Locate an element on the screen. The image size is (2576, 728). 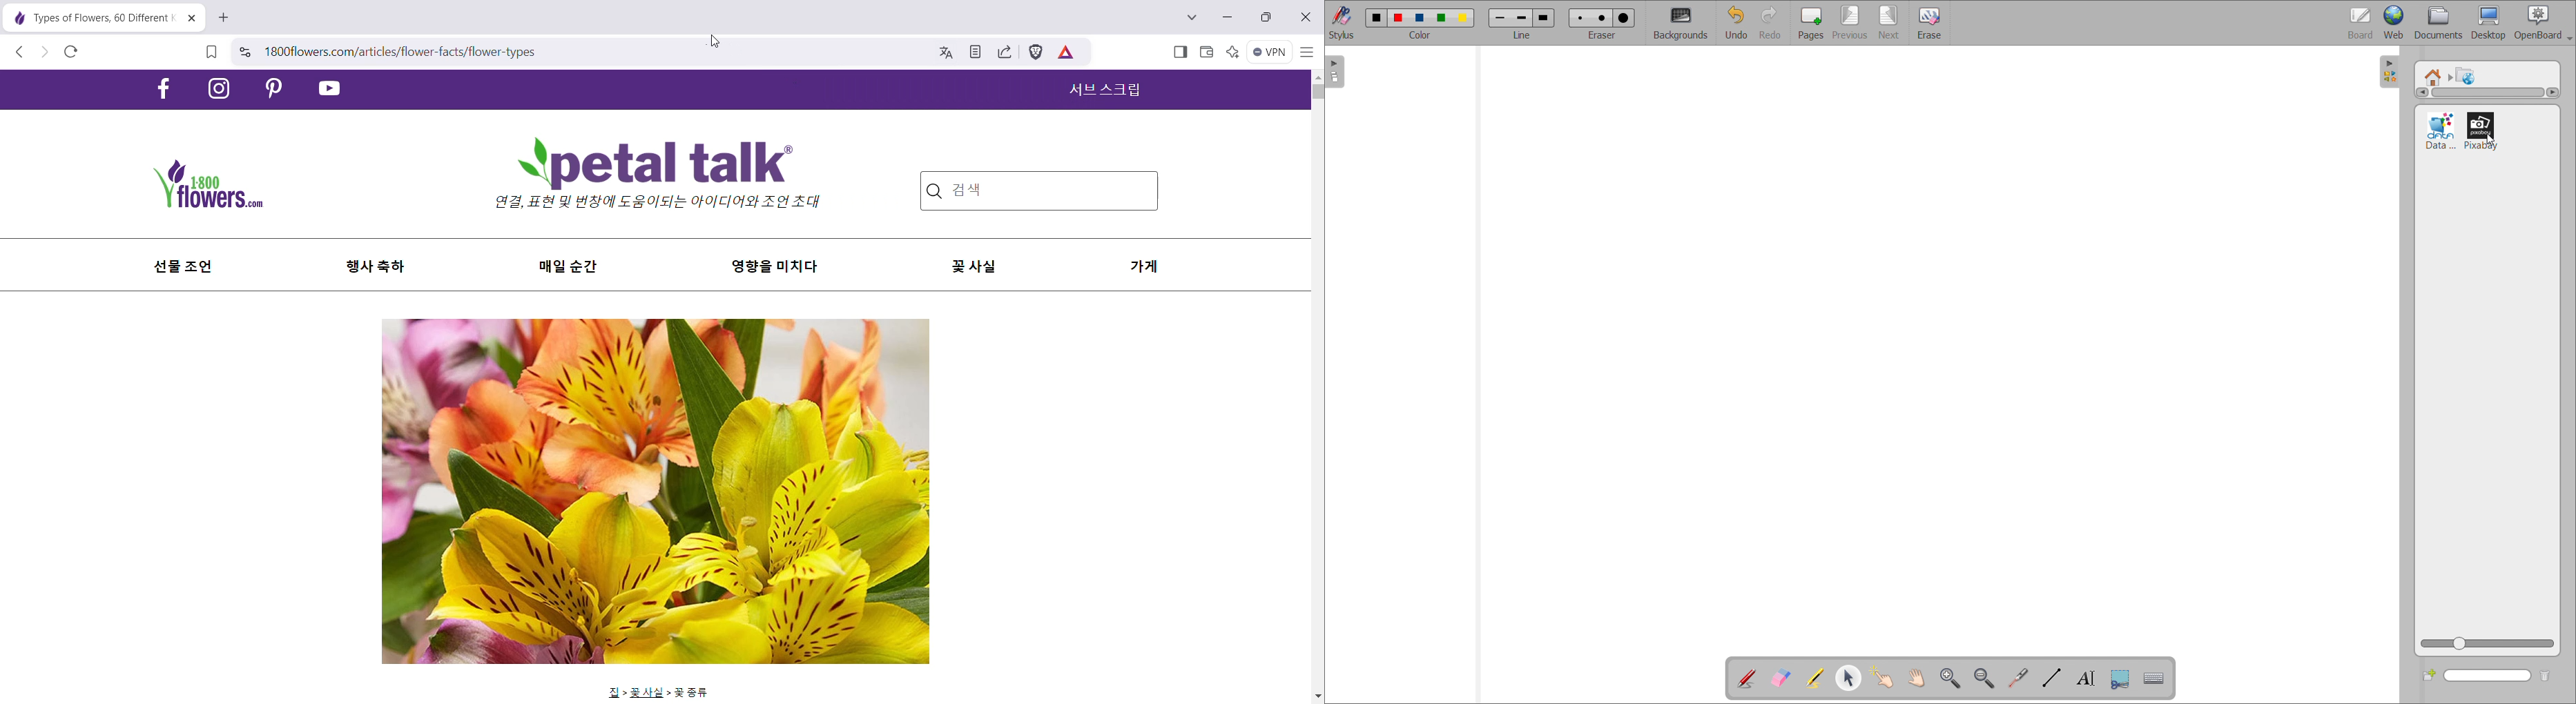
open page view is located at coordinates (1335, 72).